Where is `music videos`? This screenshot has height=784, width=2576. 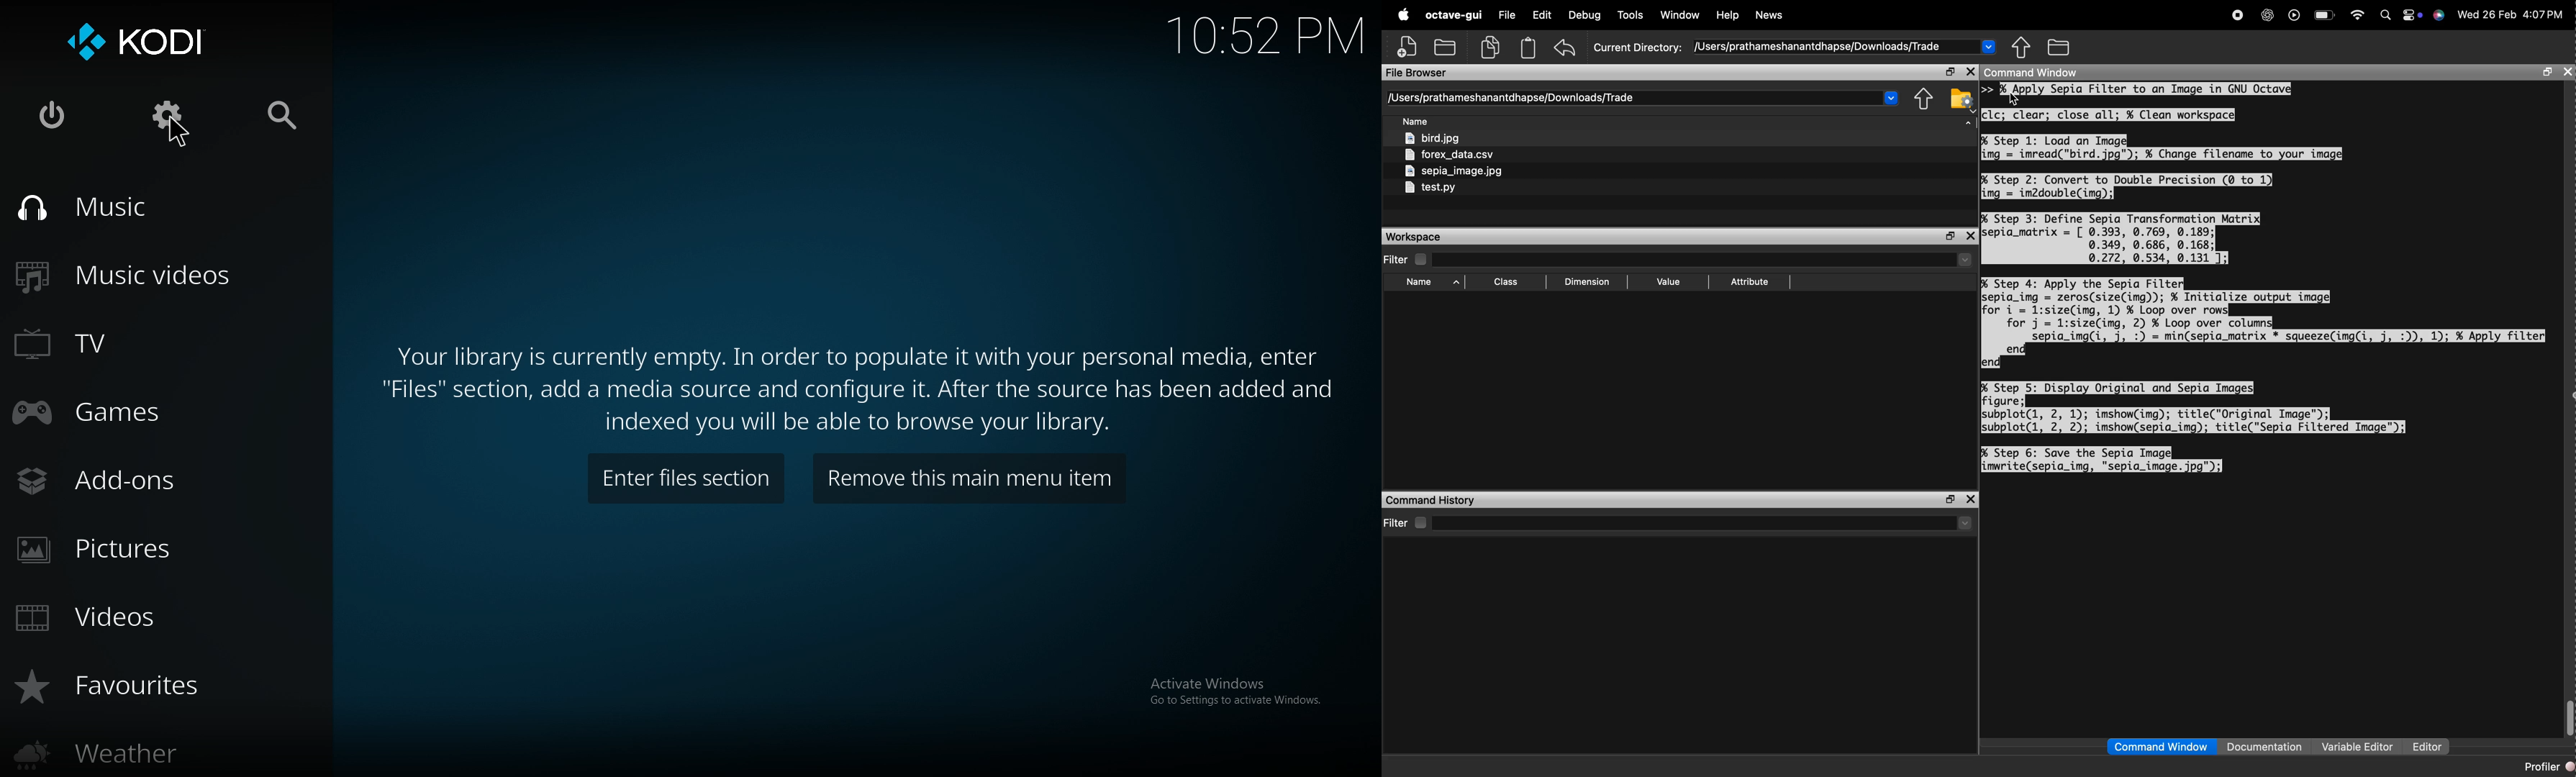
music videos is located at coordinates (150, 276).